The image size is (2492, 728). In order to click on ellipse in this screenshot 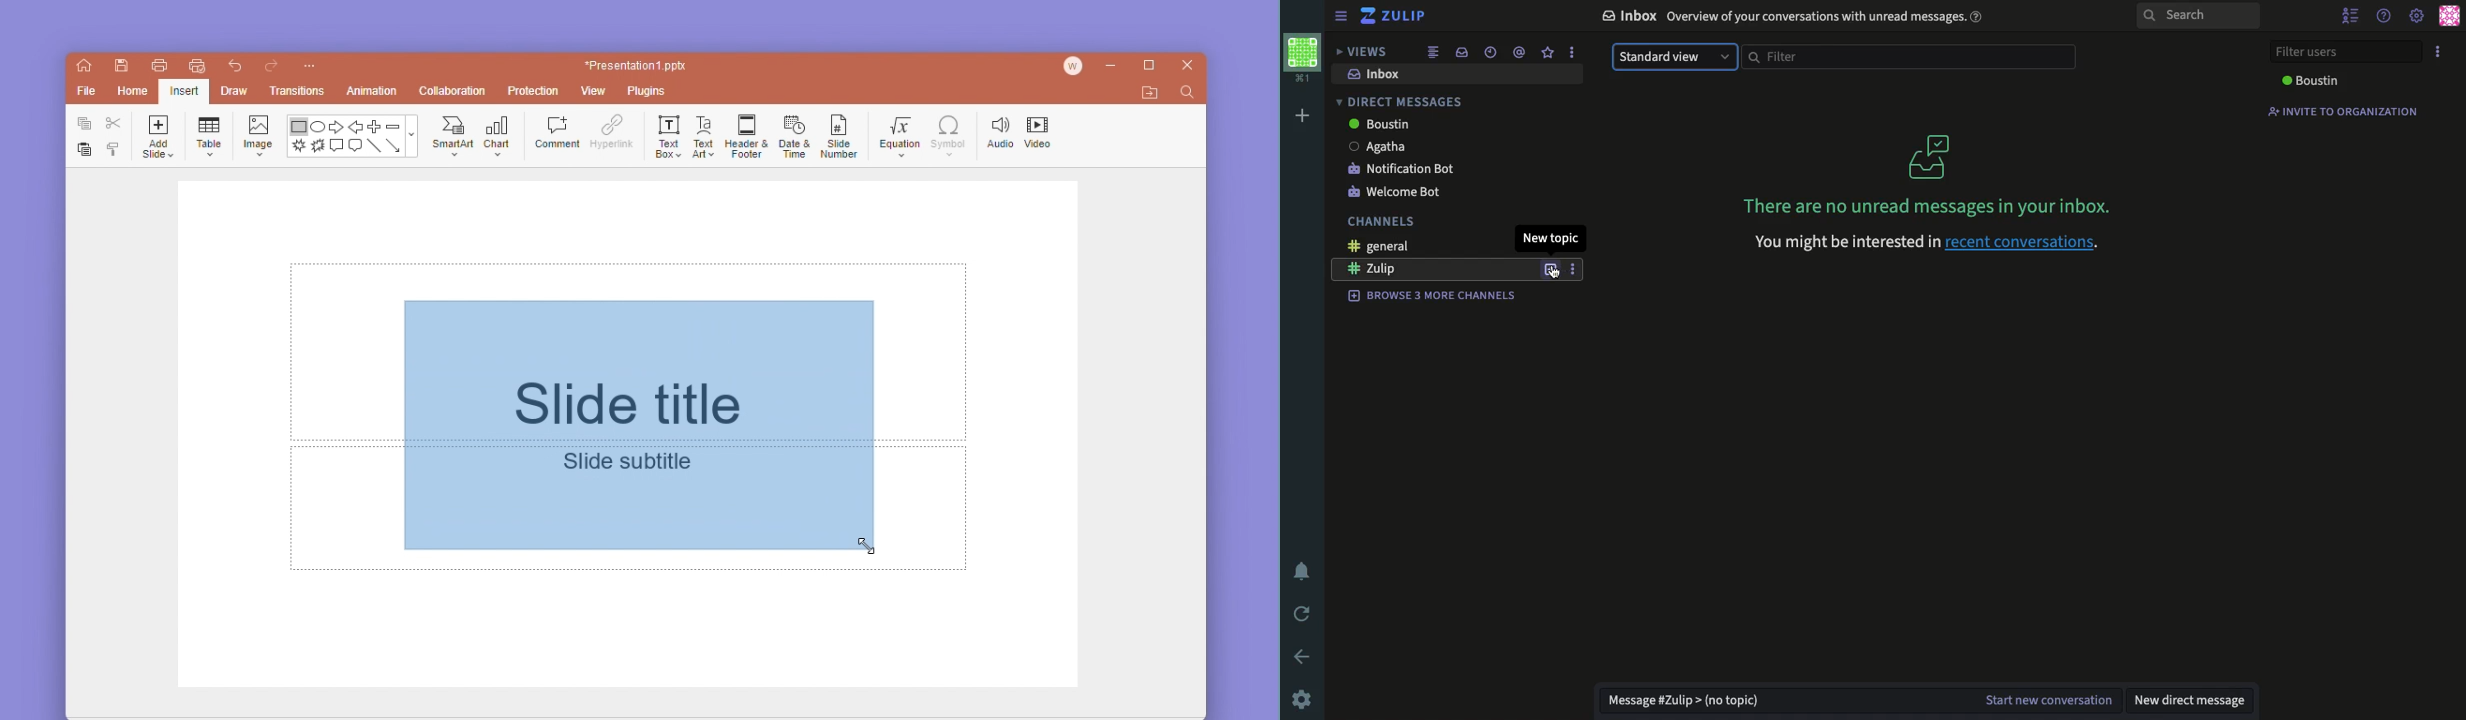, I will do `click(318, 127)`.